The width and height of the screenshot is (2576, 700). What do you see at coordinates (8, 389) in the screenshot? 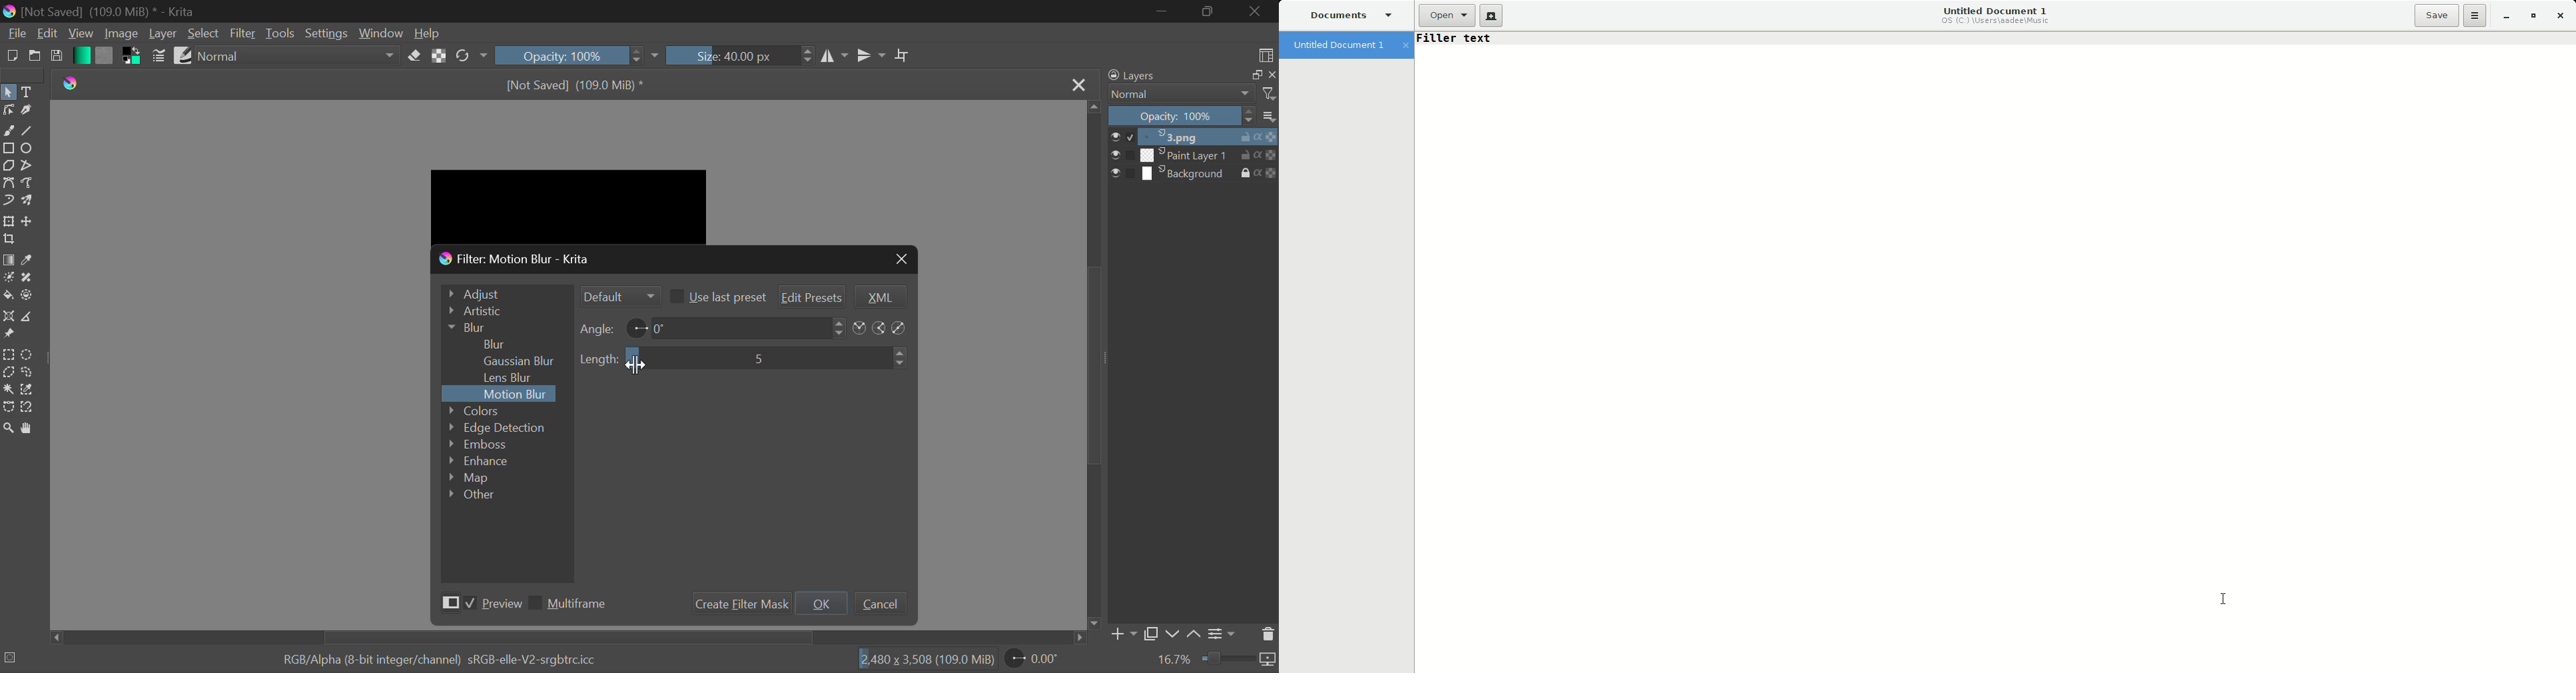
I see `Continuous Selection Tool` at bounding box center [8, 389].